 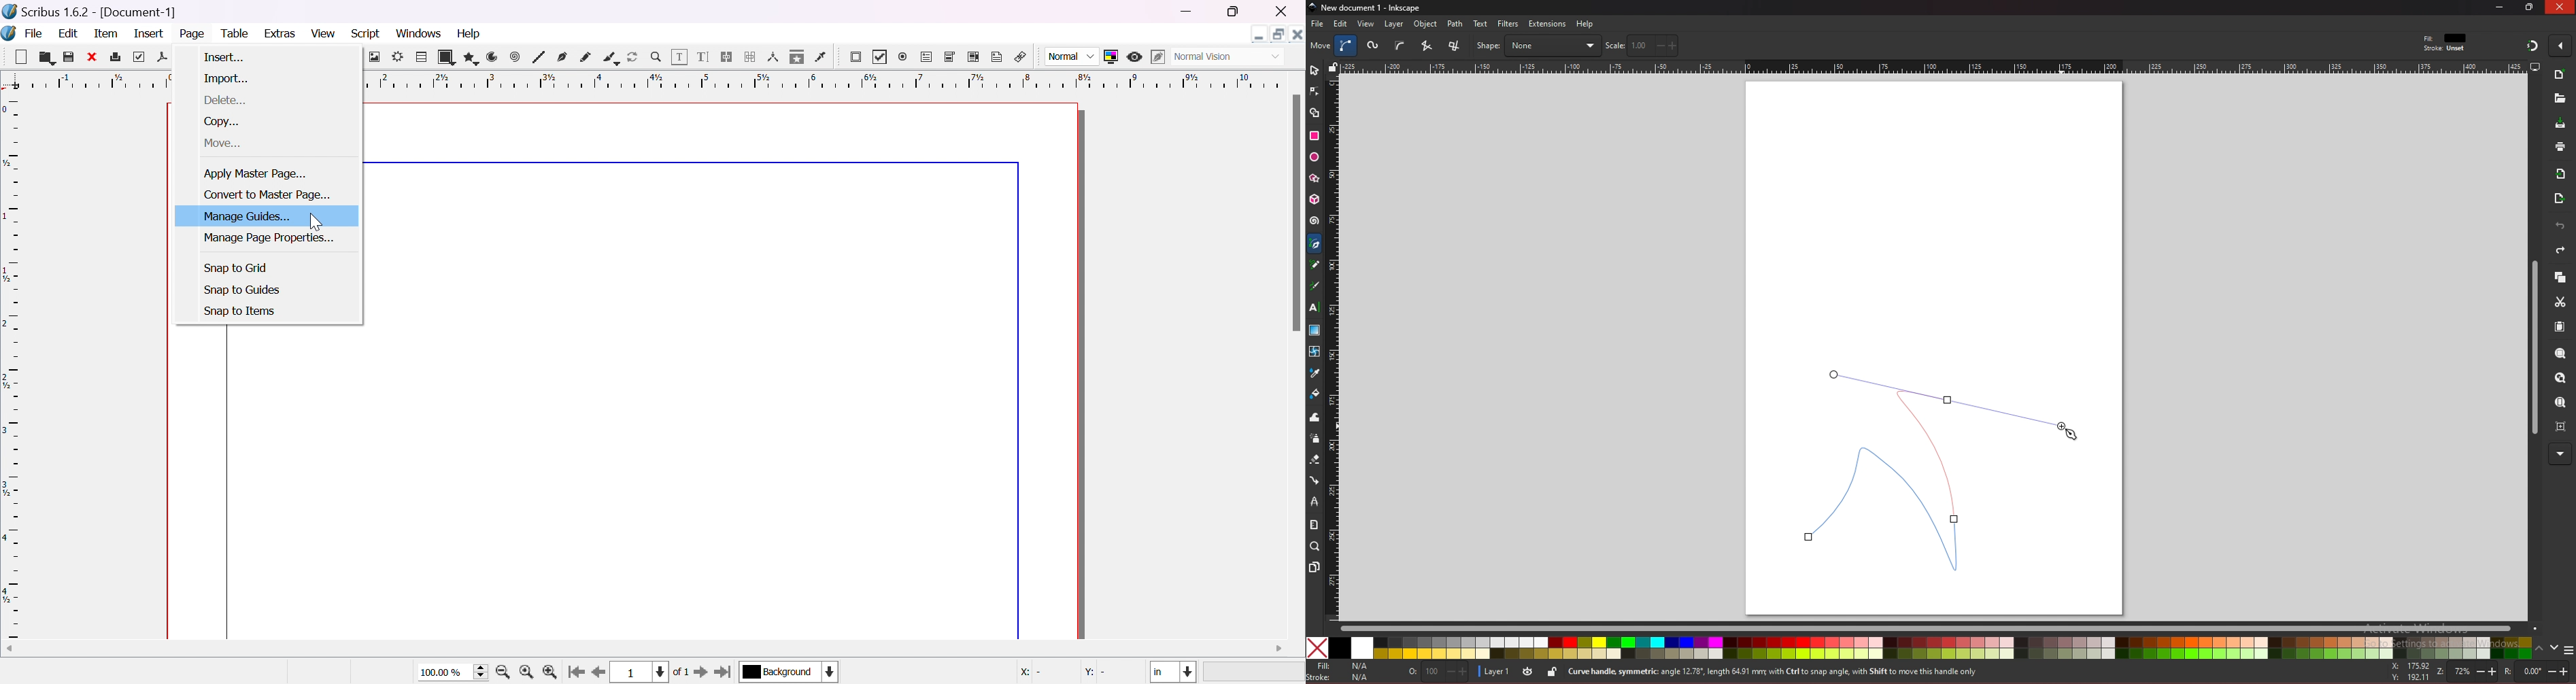 I want to click on manage page properties, so click(x=269, y=237).